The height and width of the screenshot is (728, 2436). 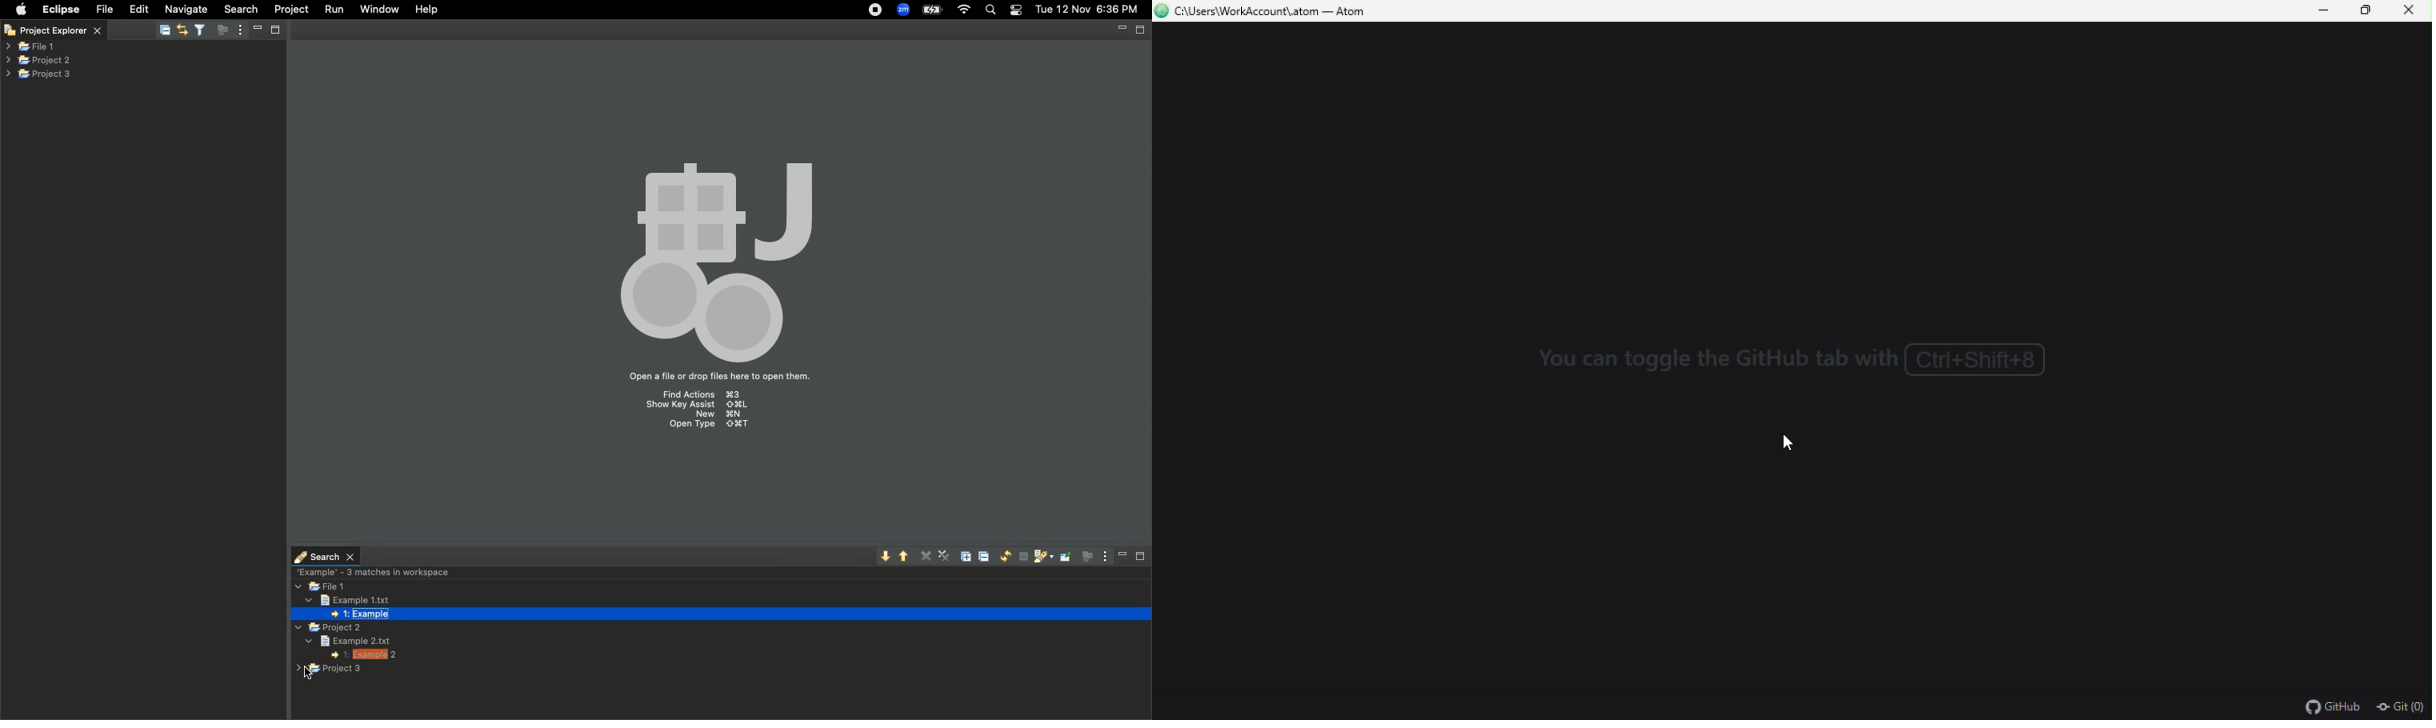 I want to click on cursor, so click(x=1786, y=440).